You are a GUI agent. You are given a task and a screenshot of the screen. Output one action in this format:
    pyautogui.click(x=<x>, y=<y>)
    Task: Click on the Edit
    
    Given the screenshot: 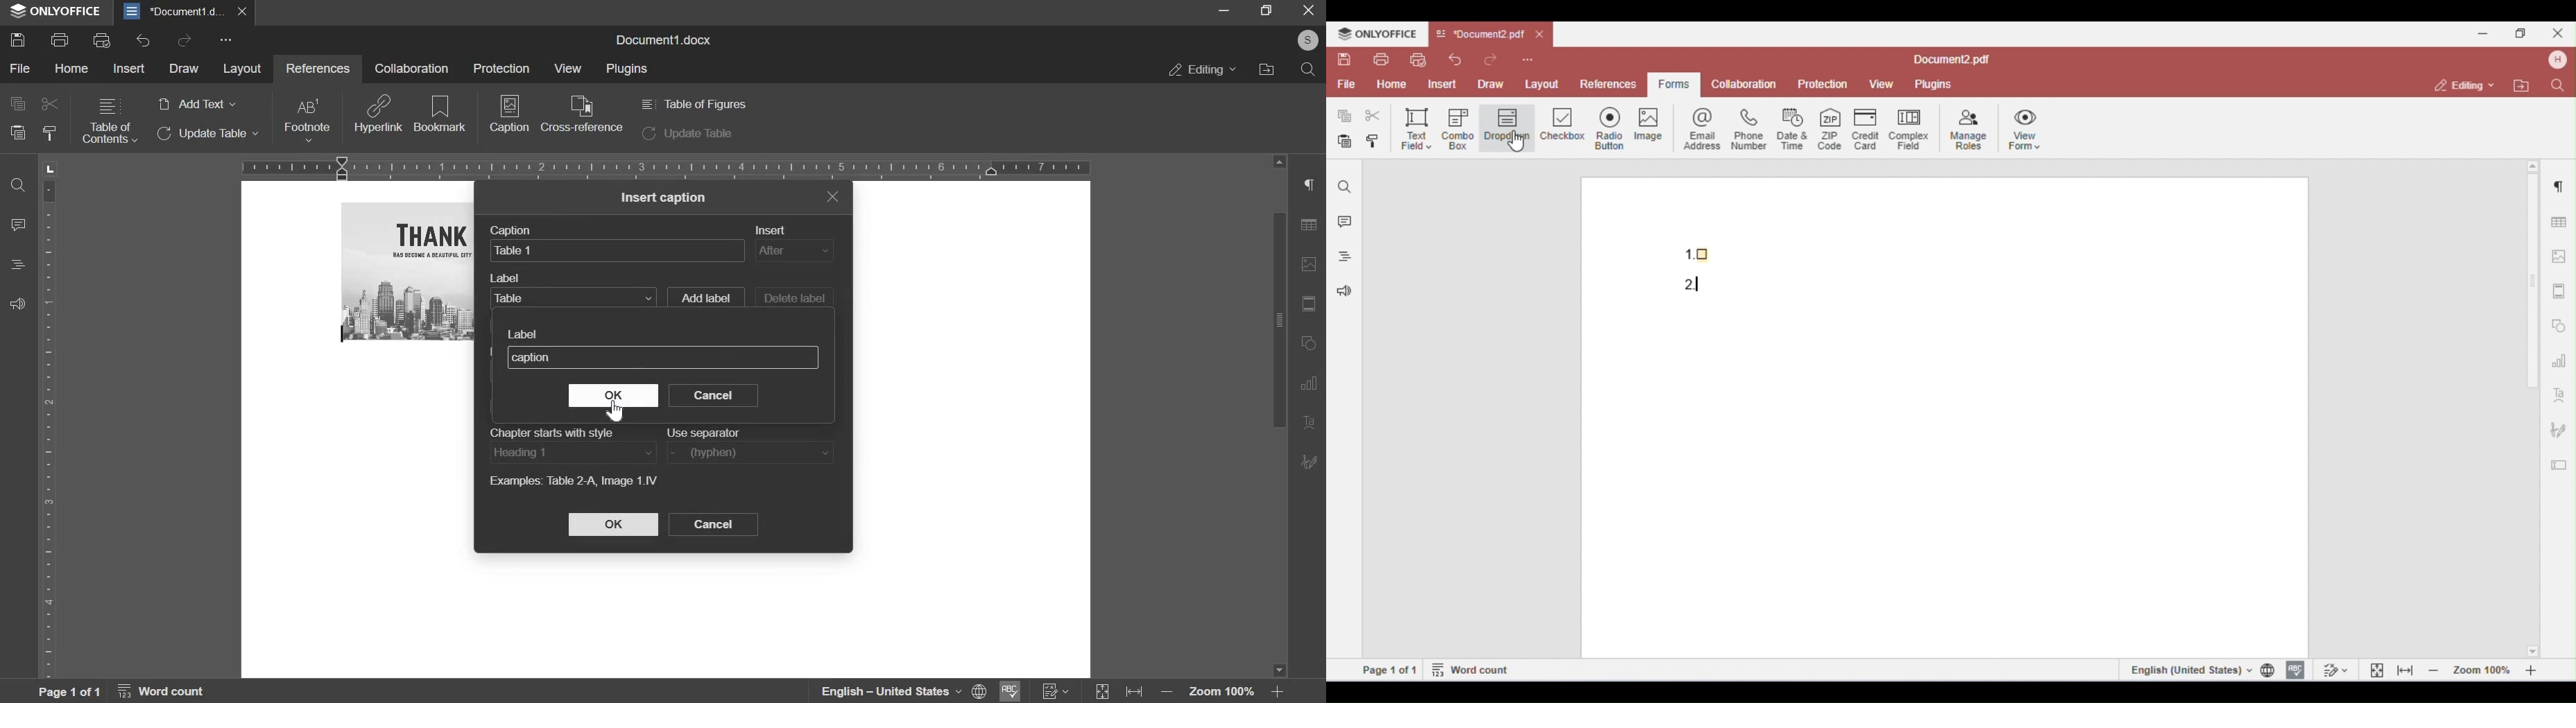 What is the action you would take?
    pyautogui.click(x=1310, y=460)
    